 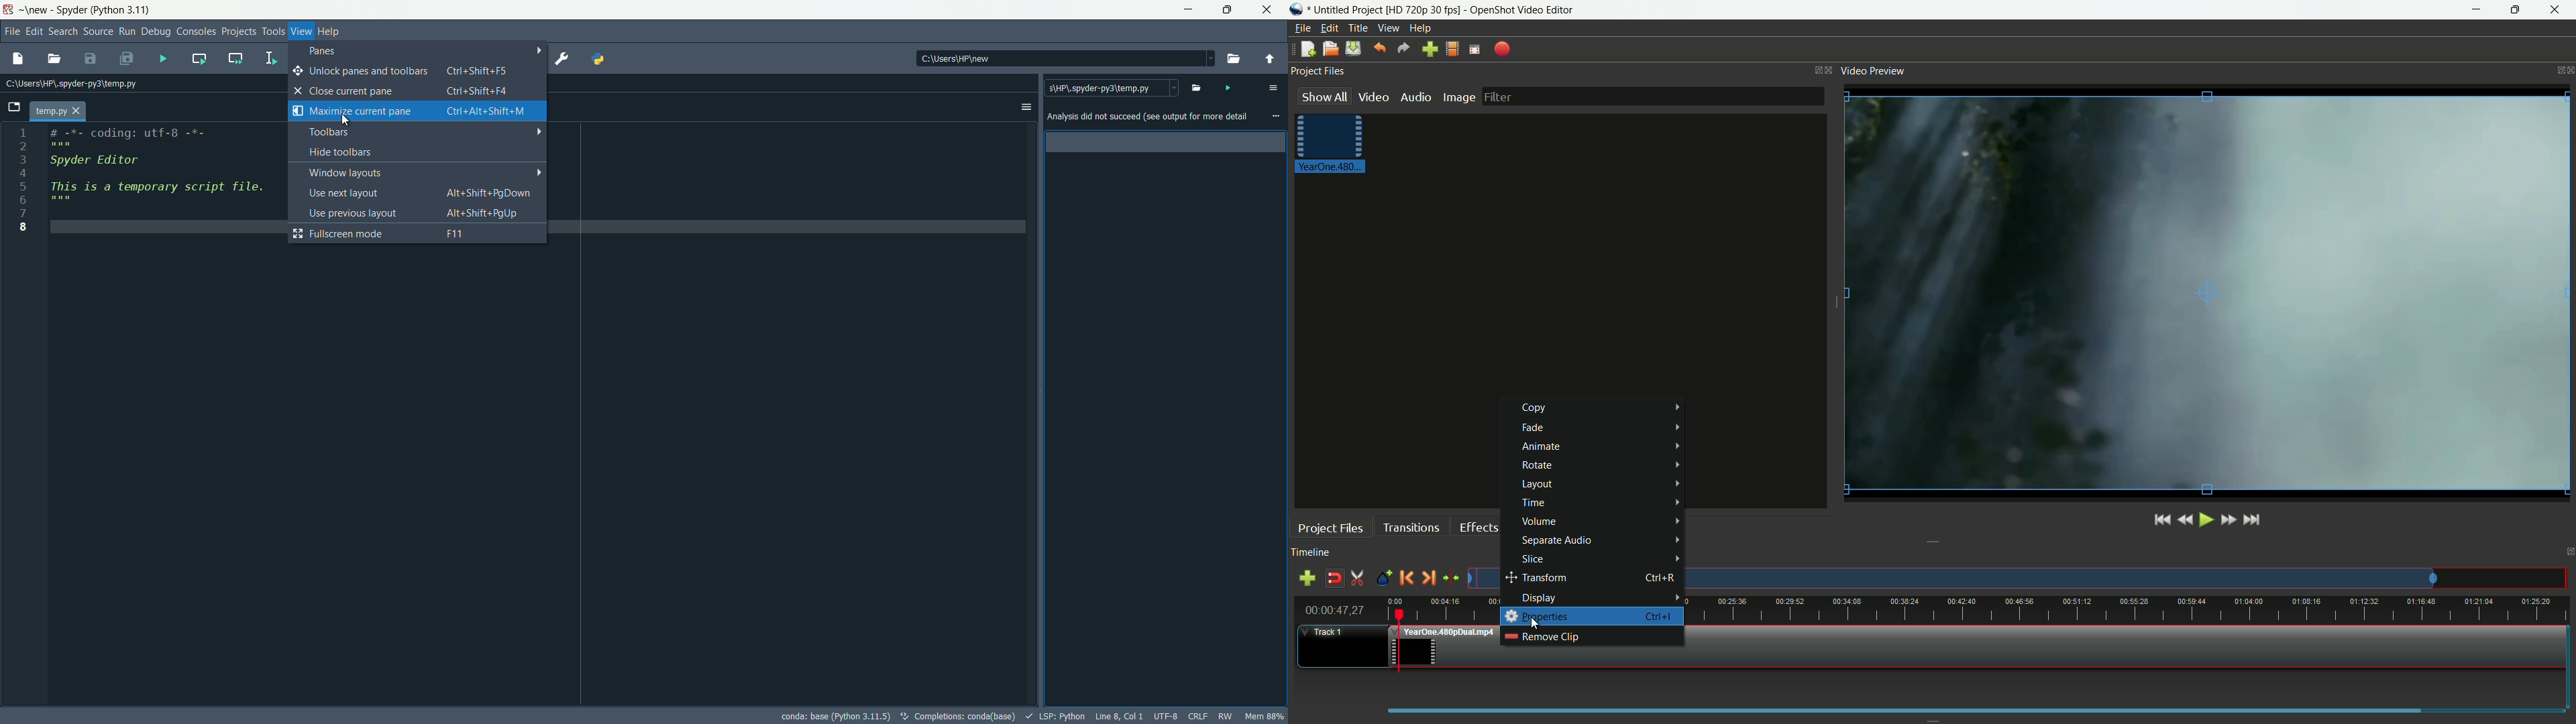 I want to click on run file, so click(x=163, y=58).